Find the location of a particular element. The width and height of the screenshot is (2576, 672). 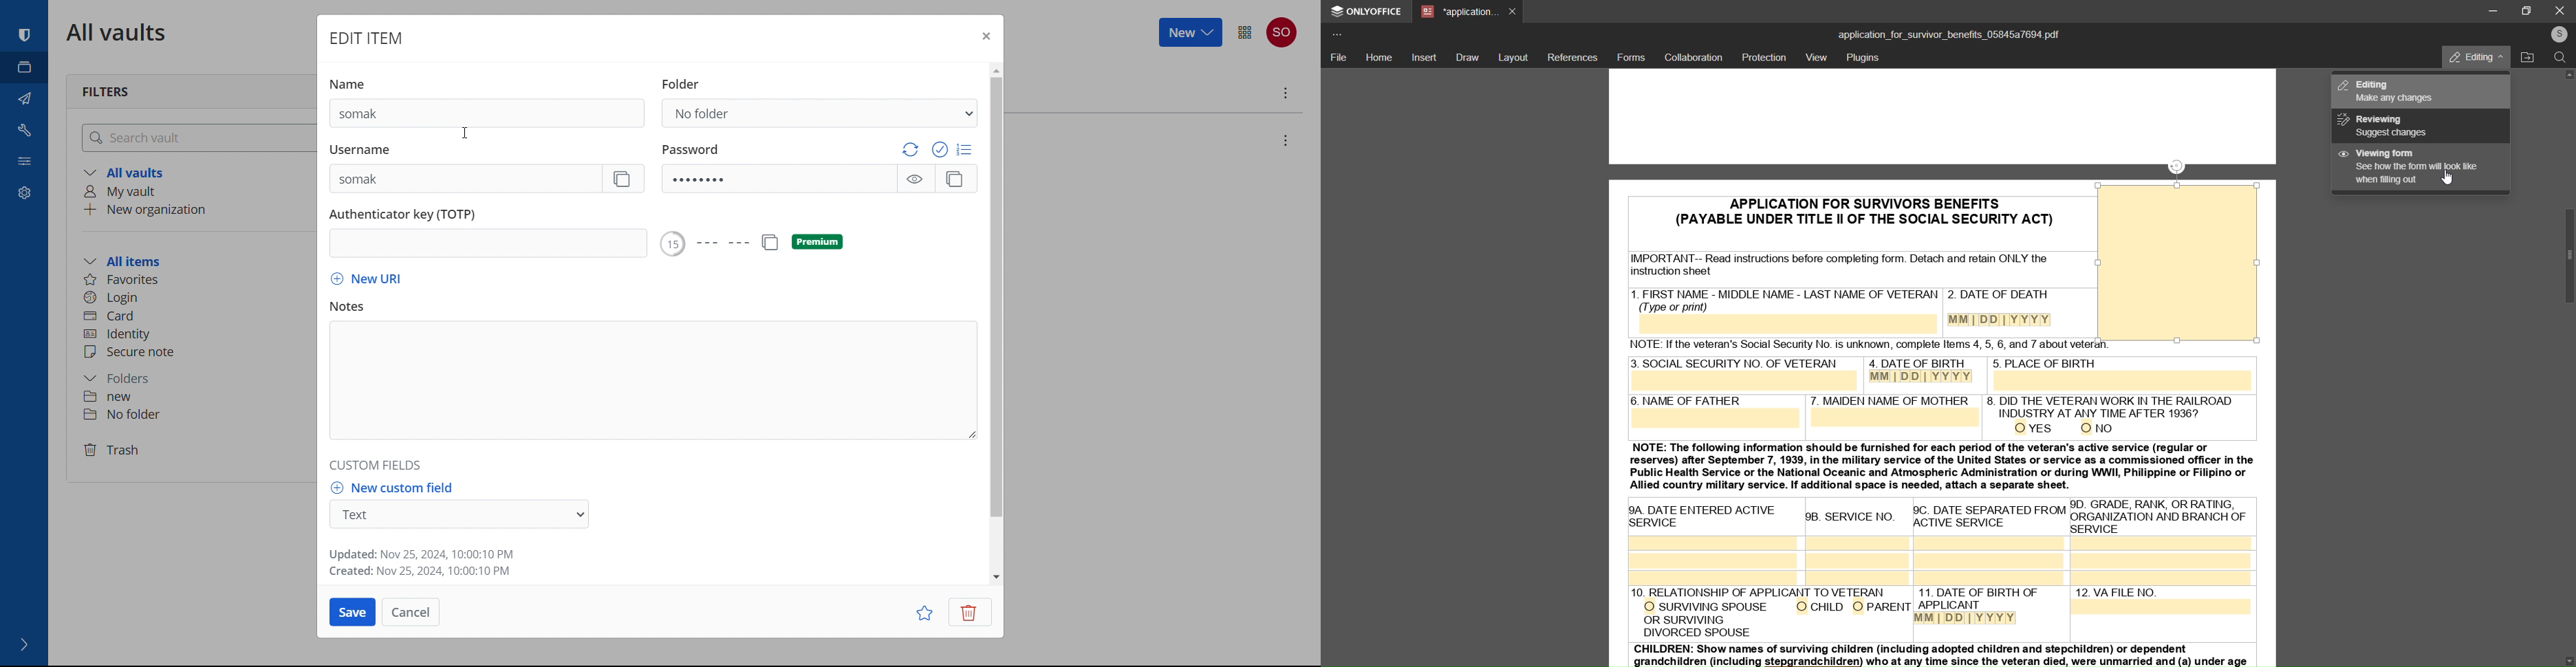

check if password has been exposed is located at coordinates (941, 150).